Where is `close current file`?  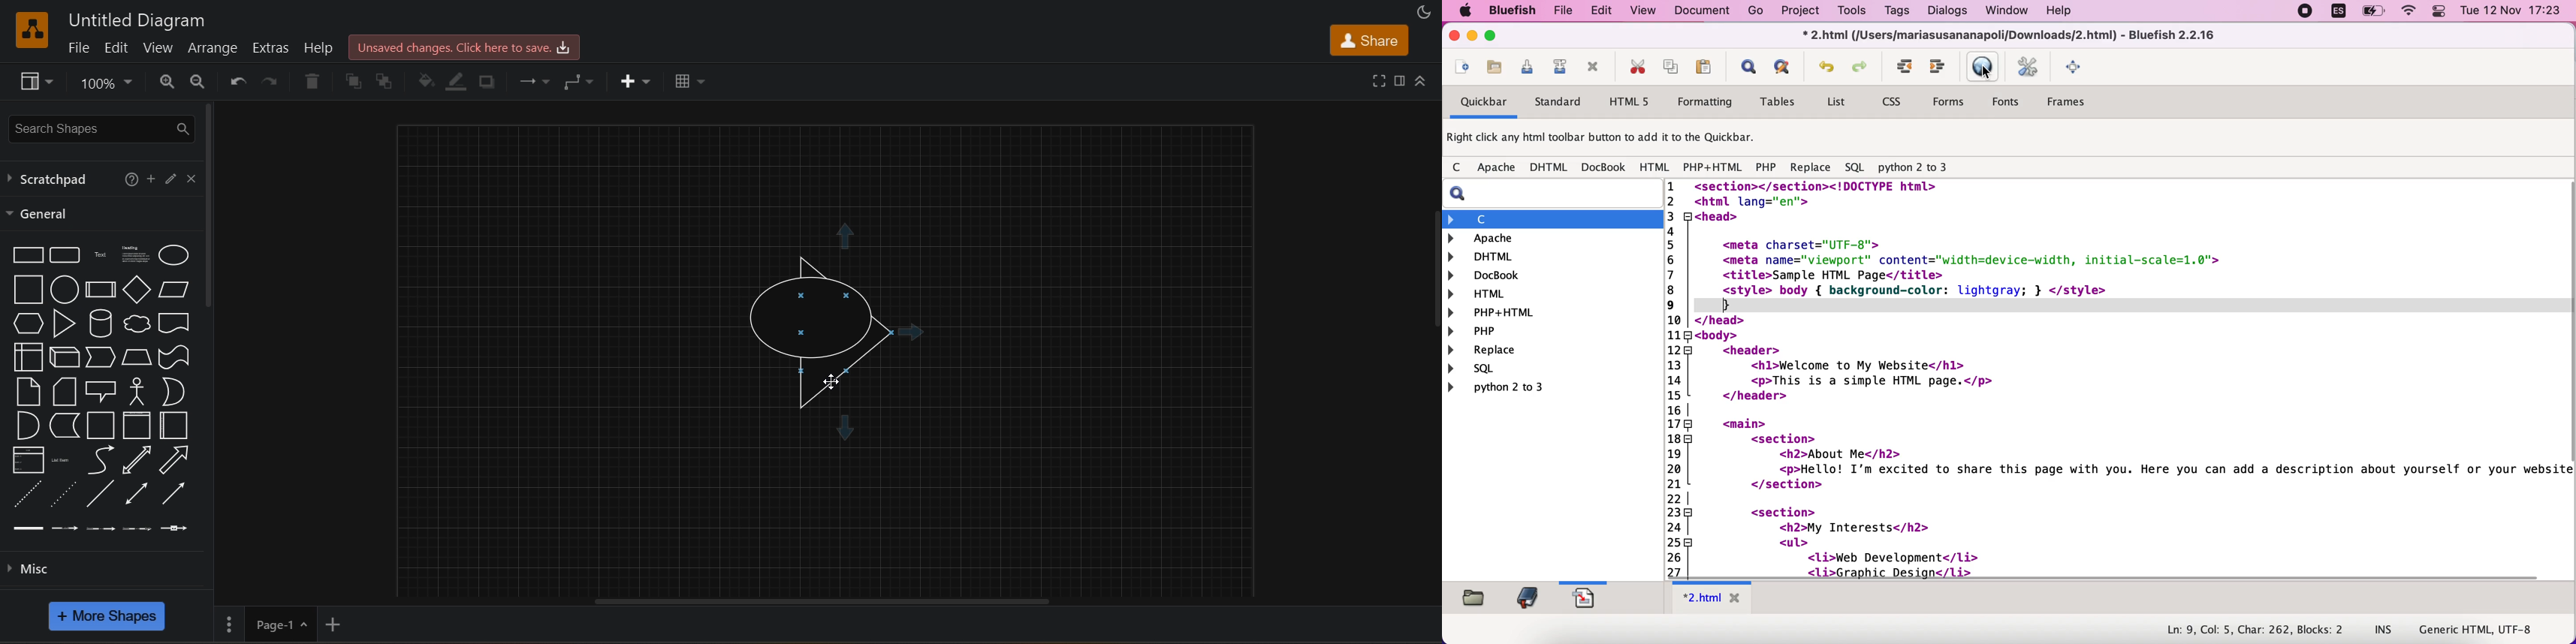
close current file is located at coordinates (1597, 67).